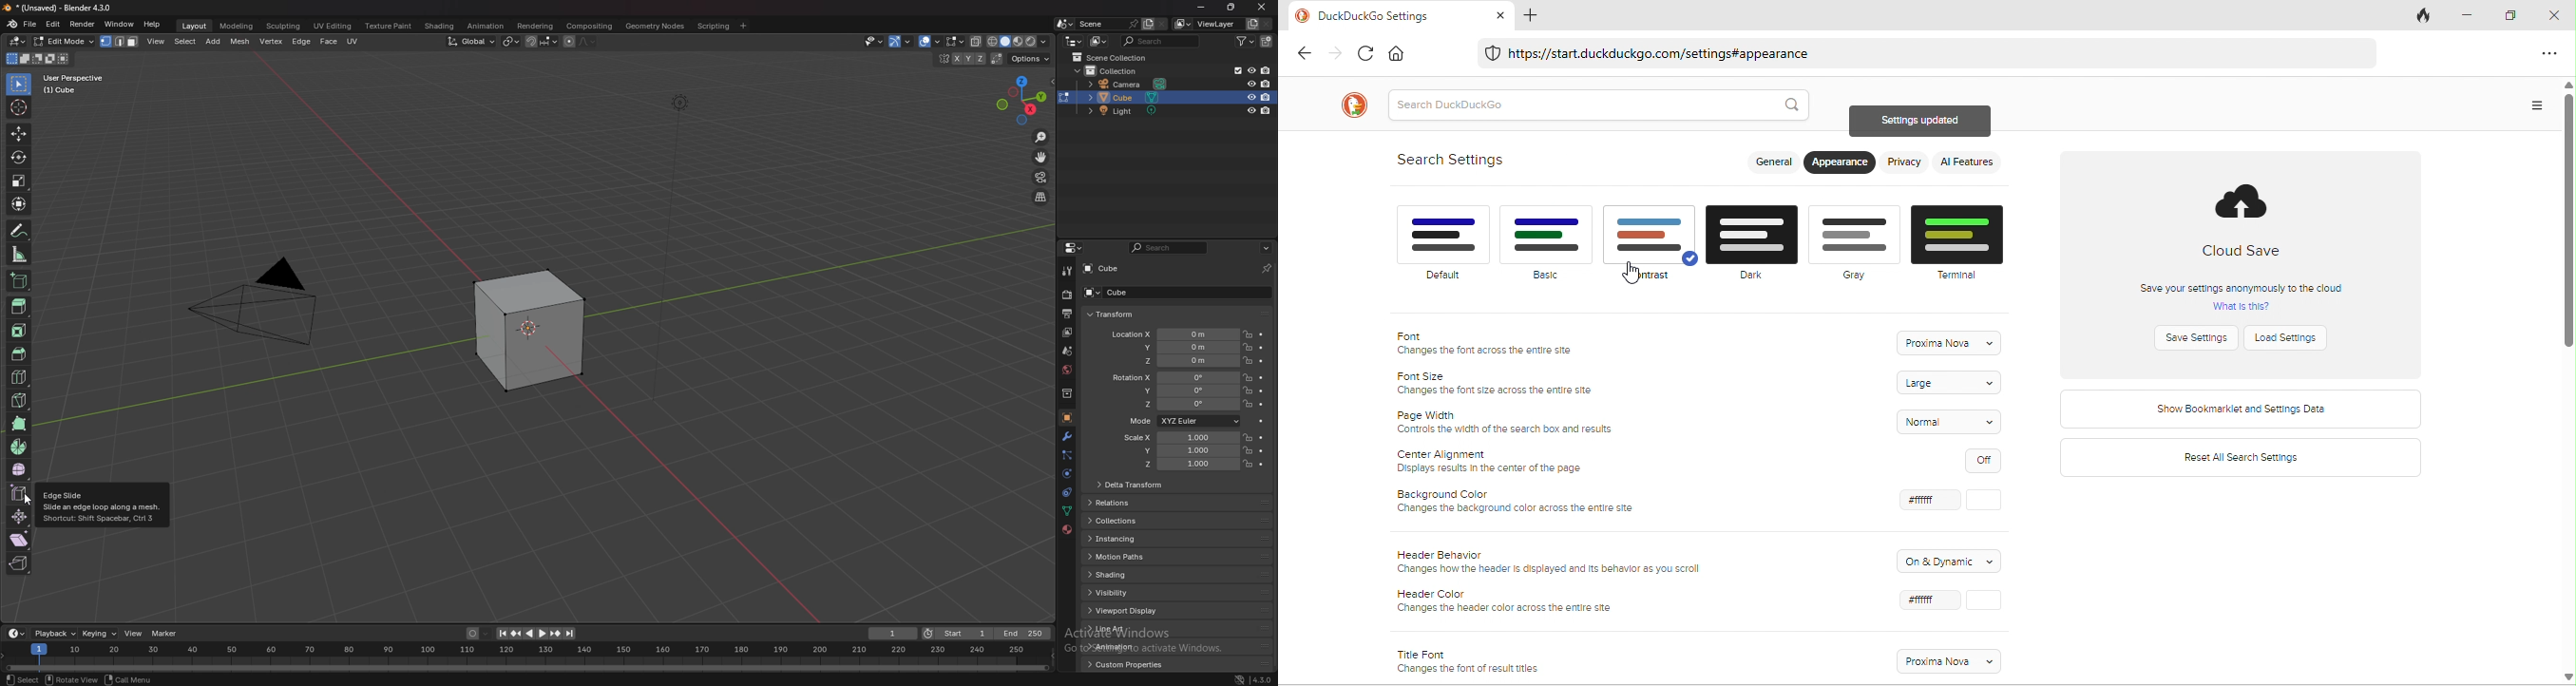 The height and width of the screenshot is (700, 2576). What do you see at coordinates (18, 157) in the screenshot?
I see `rotate` at bounding box center [18, 157].